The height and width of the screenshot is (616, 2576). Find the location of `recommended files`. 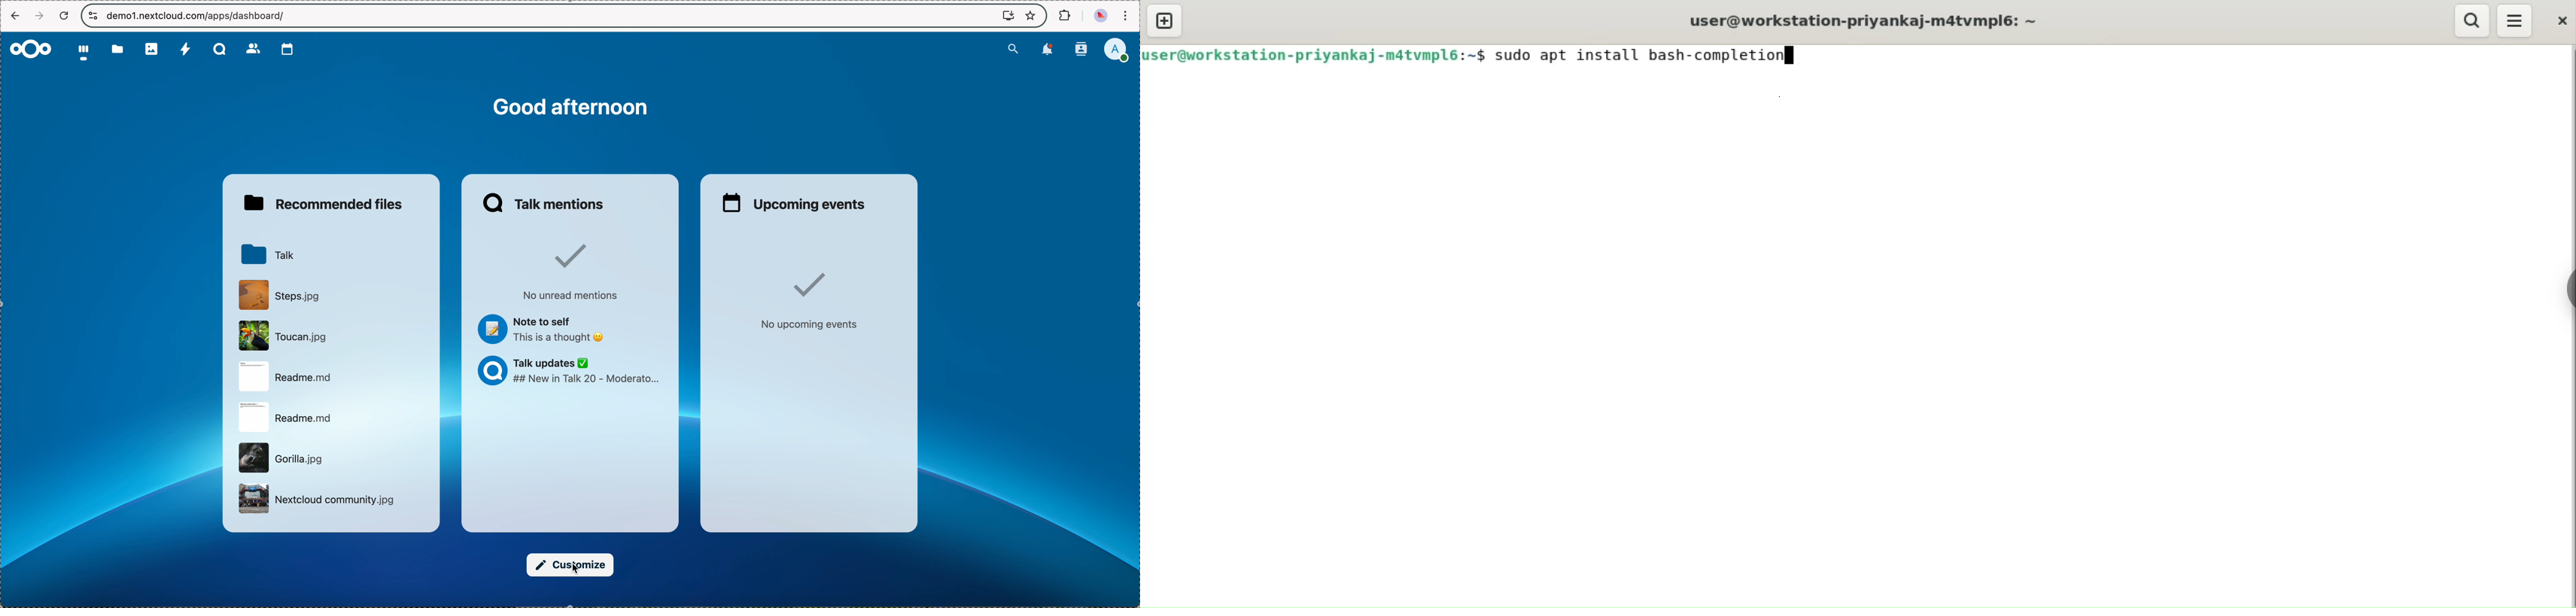

recommended files is located at coordinates (327, 203).